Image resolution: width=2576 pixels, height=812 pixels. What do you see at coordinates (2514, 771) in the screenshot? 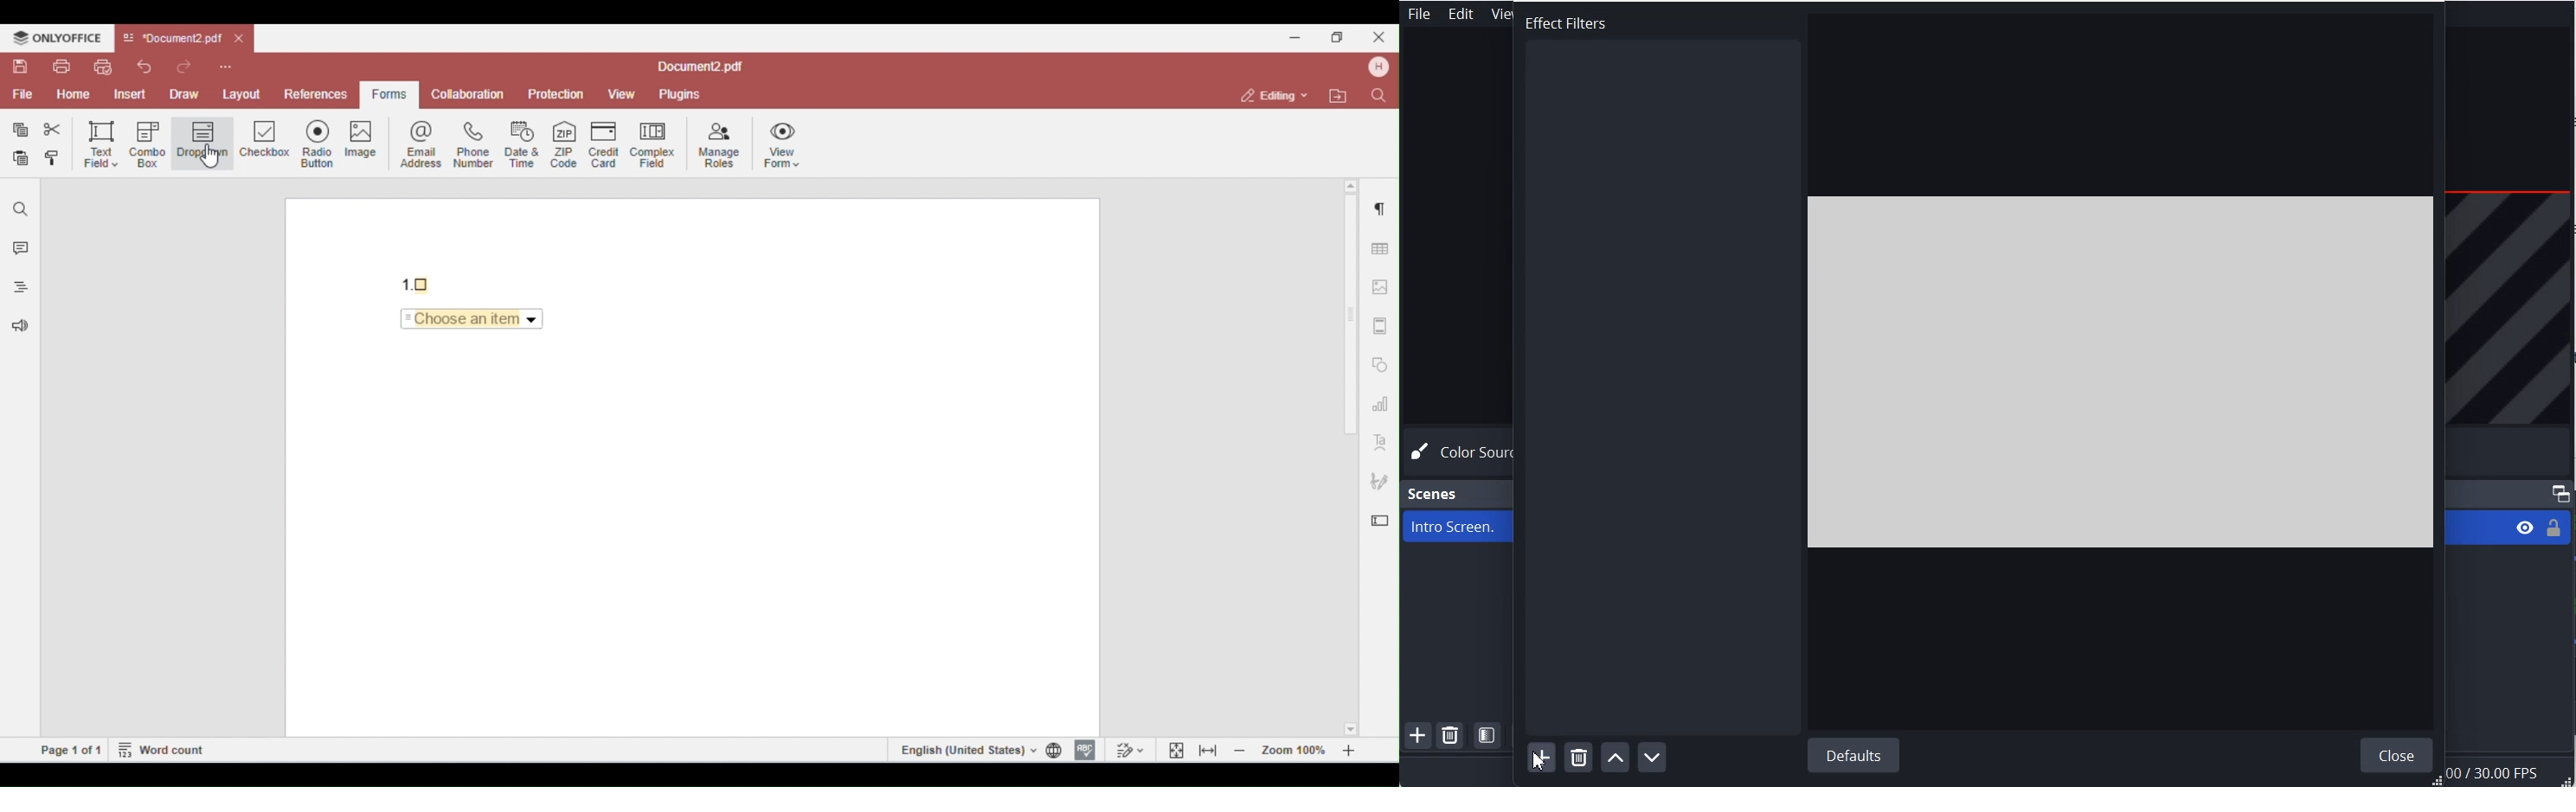
I see `Information Display` at bounding box center [2514, 771].